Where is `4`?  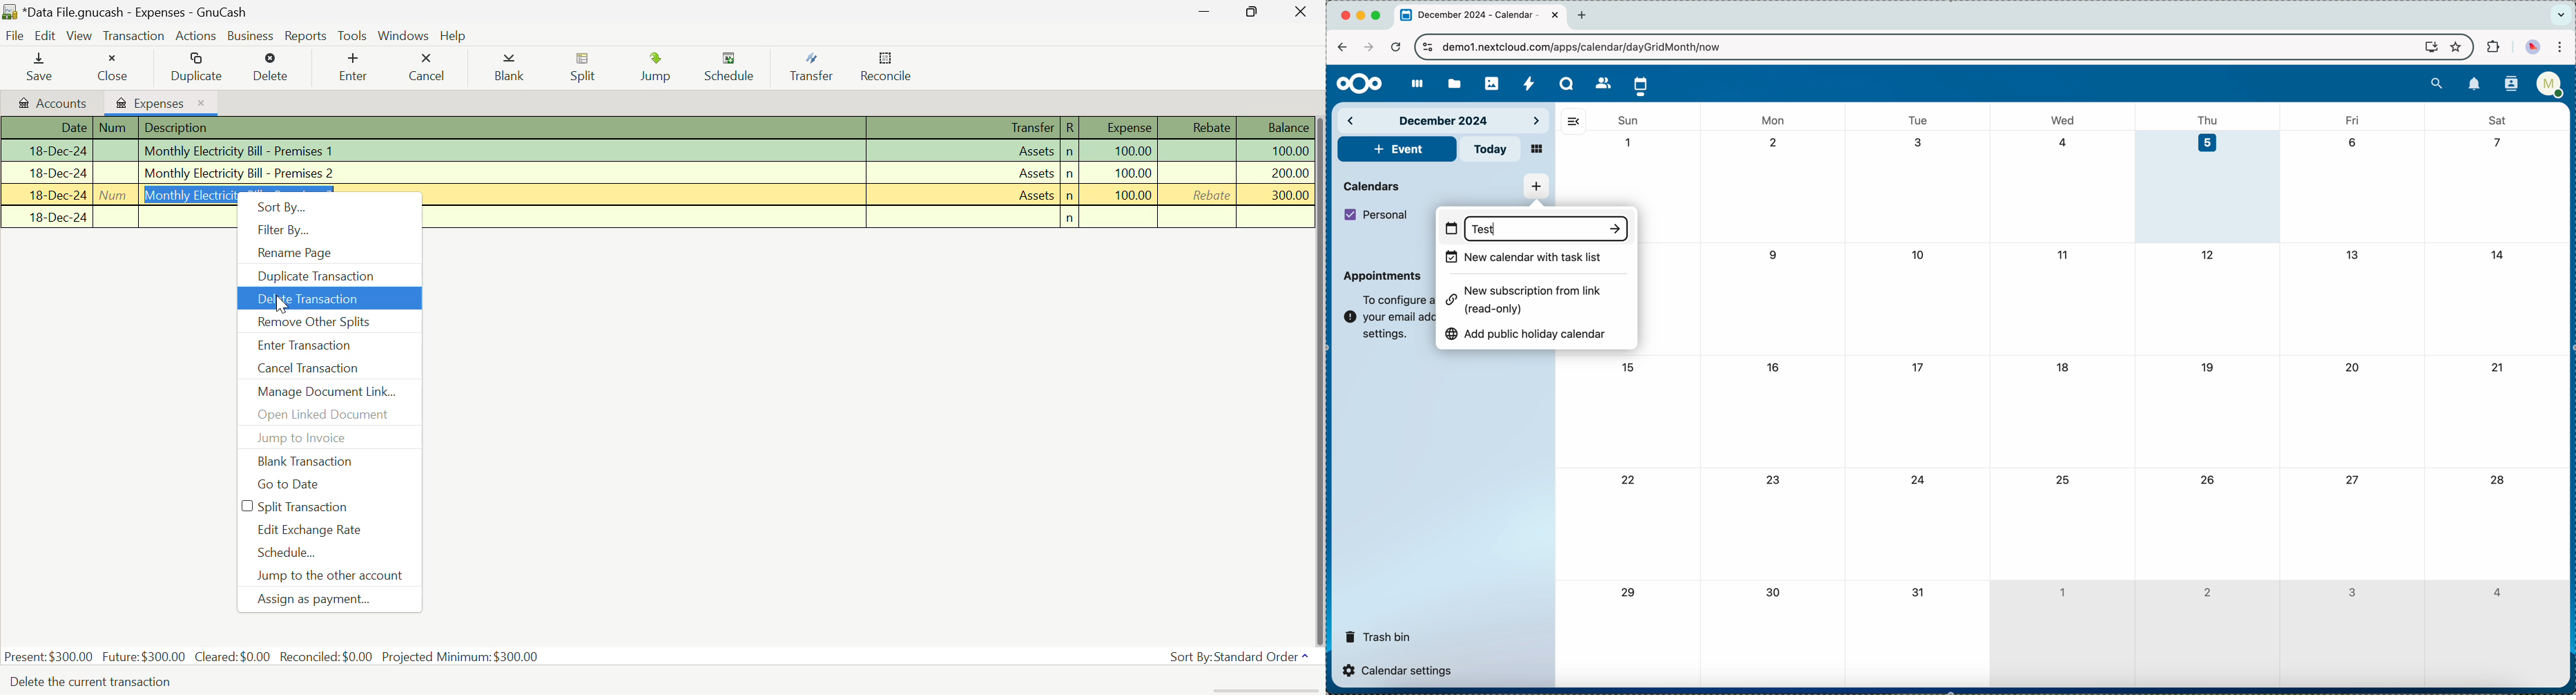
4 is located at coordinates (2496, 593).